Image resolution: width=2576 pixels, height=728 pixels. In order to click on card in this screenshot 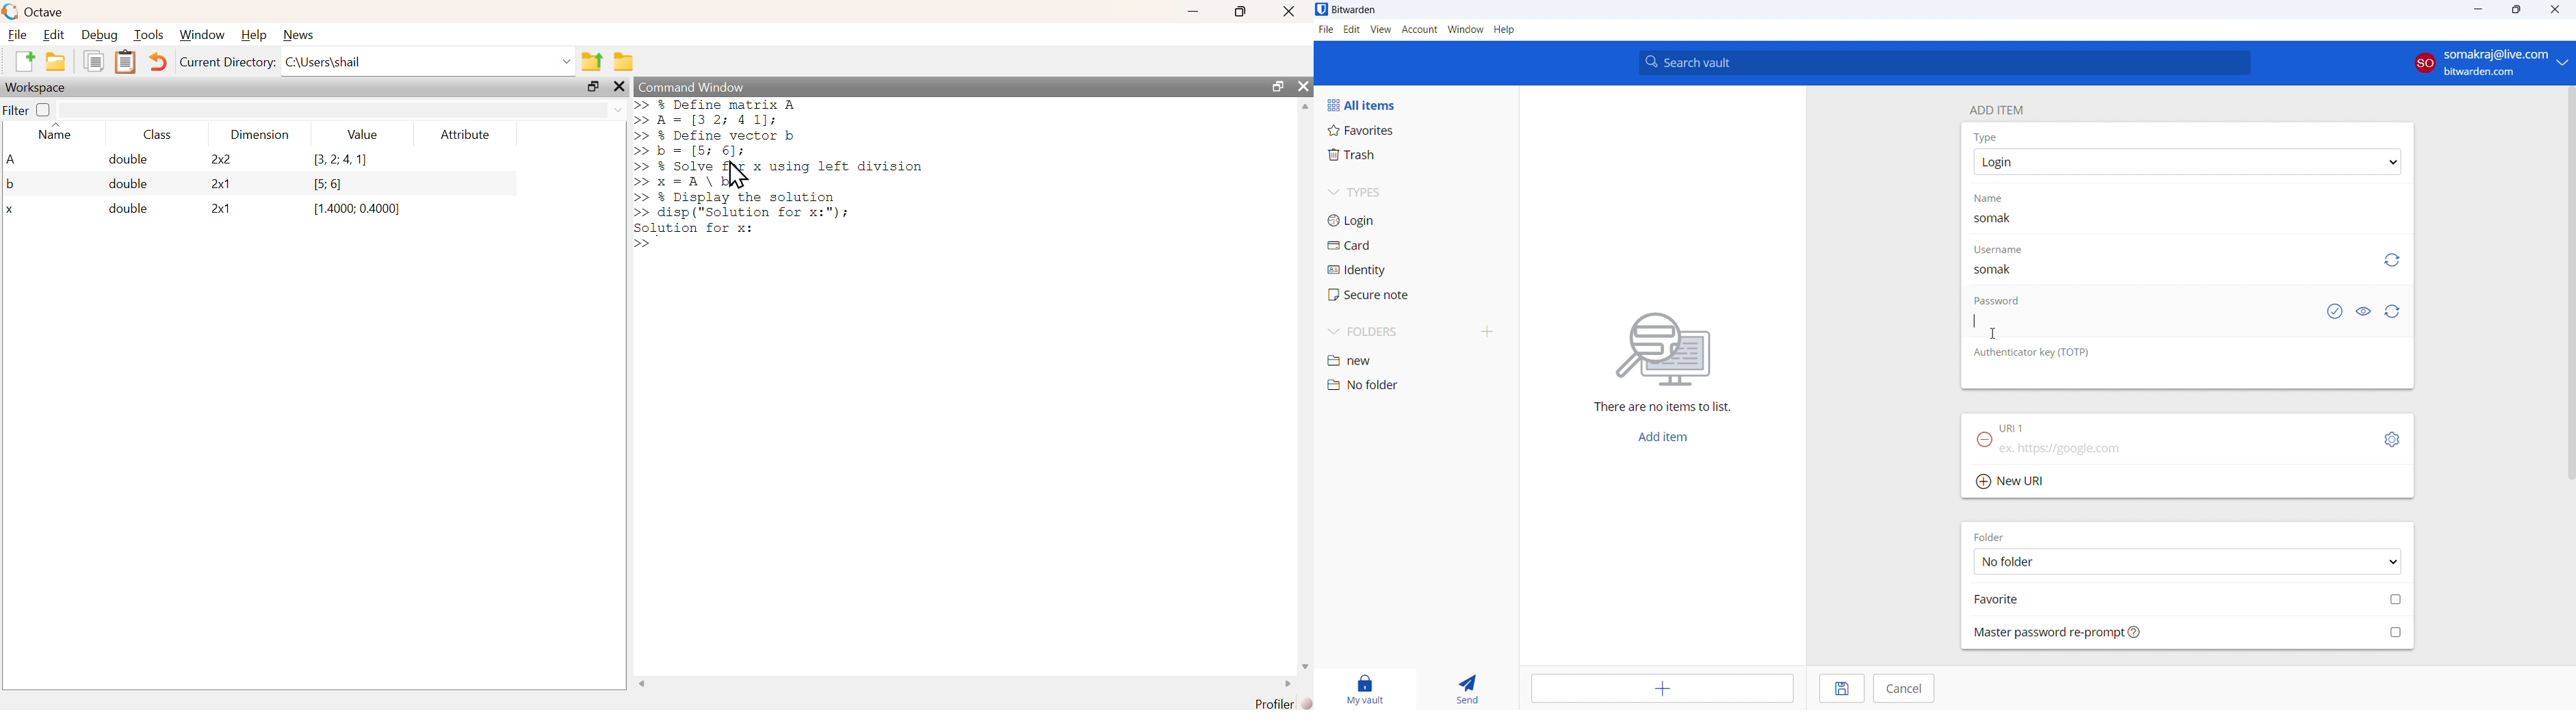, I will do `click(1416, 246)`.